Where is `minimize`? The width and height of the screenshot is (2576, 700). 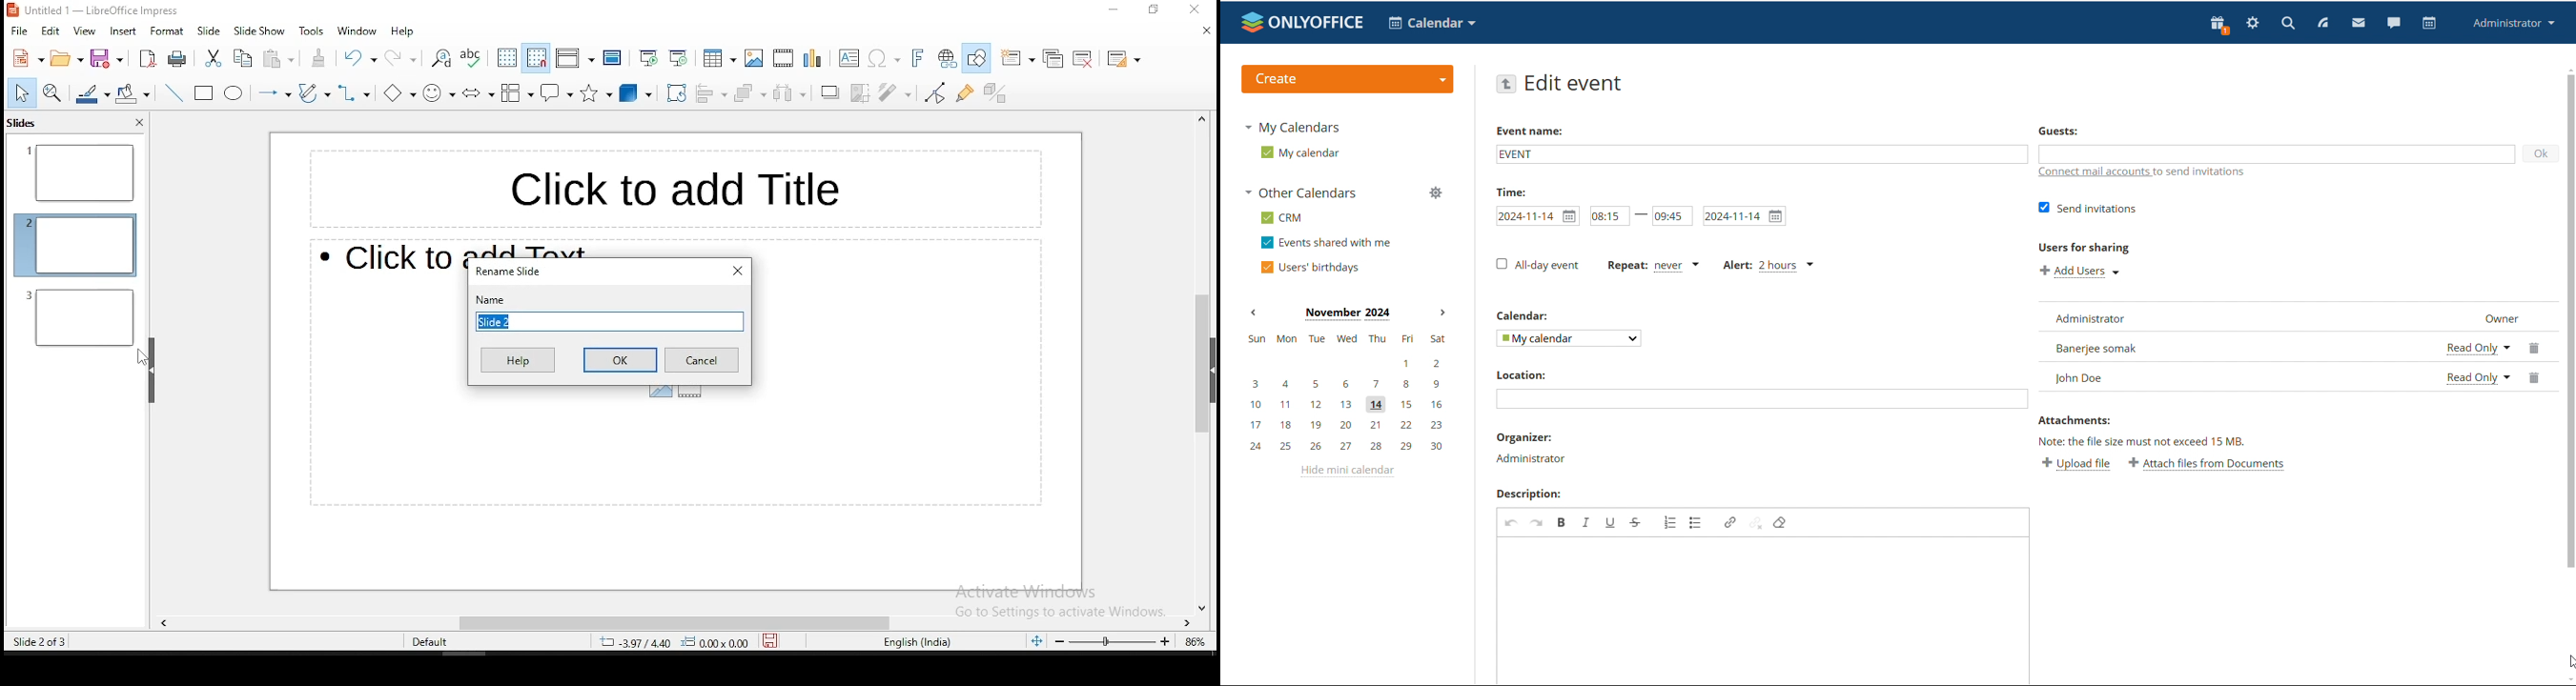 minimize is located at coordinates (1102, 13).